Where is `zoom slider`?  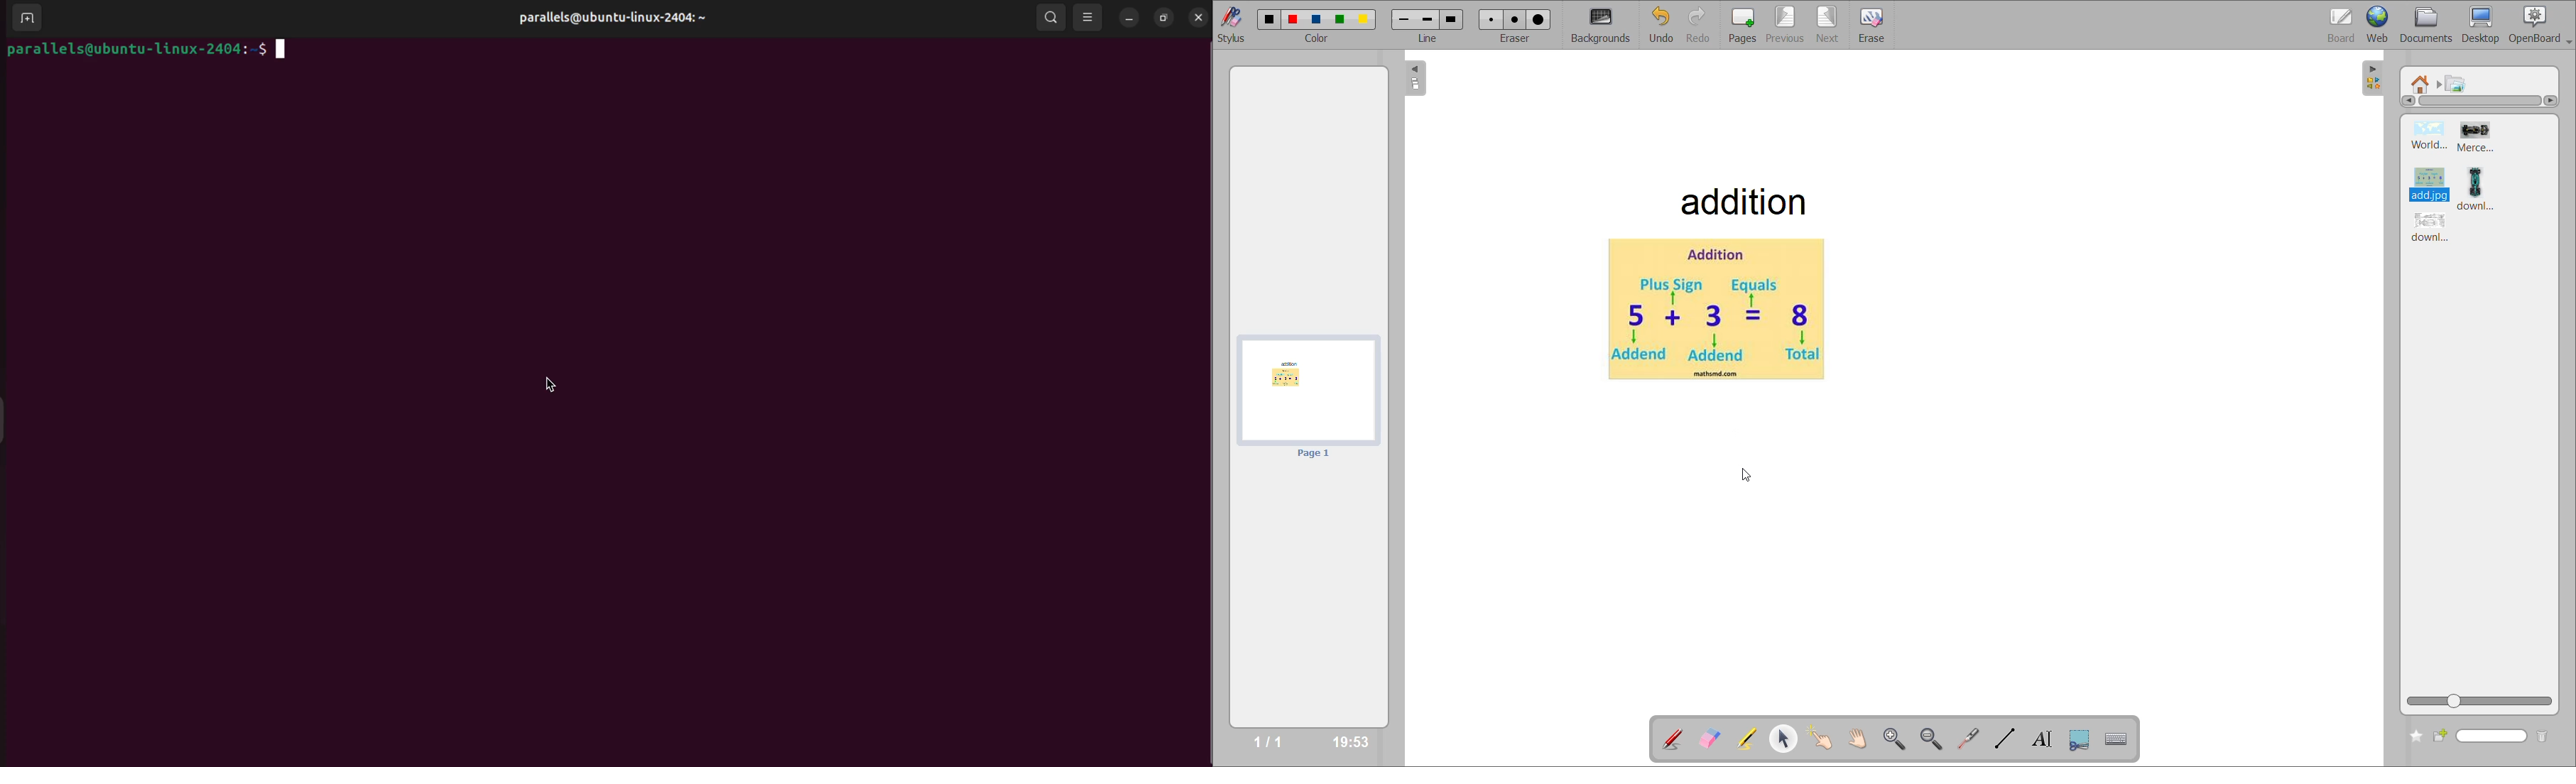 zoom slider is located at coordinates (2480, 702).